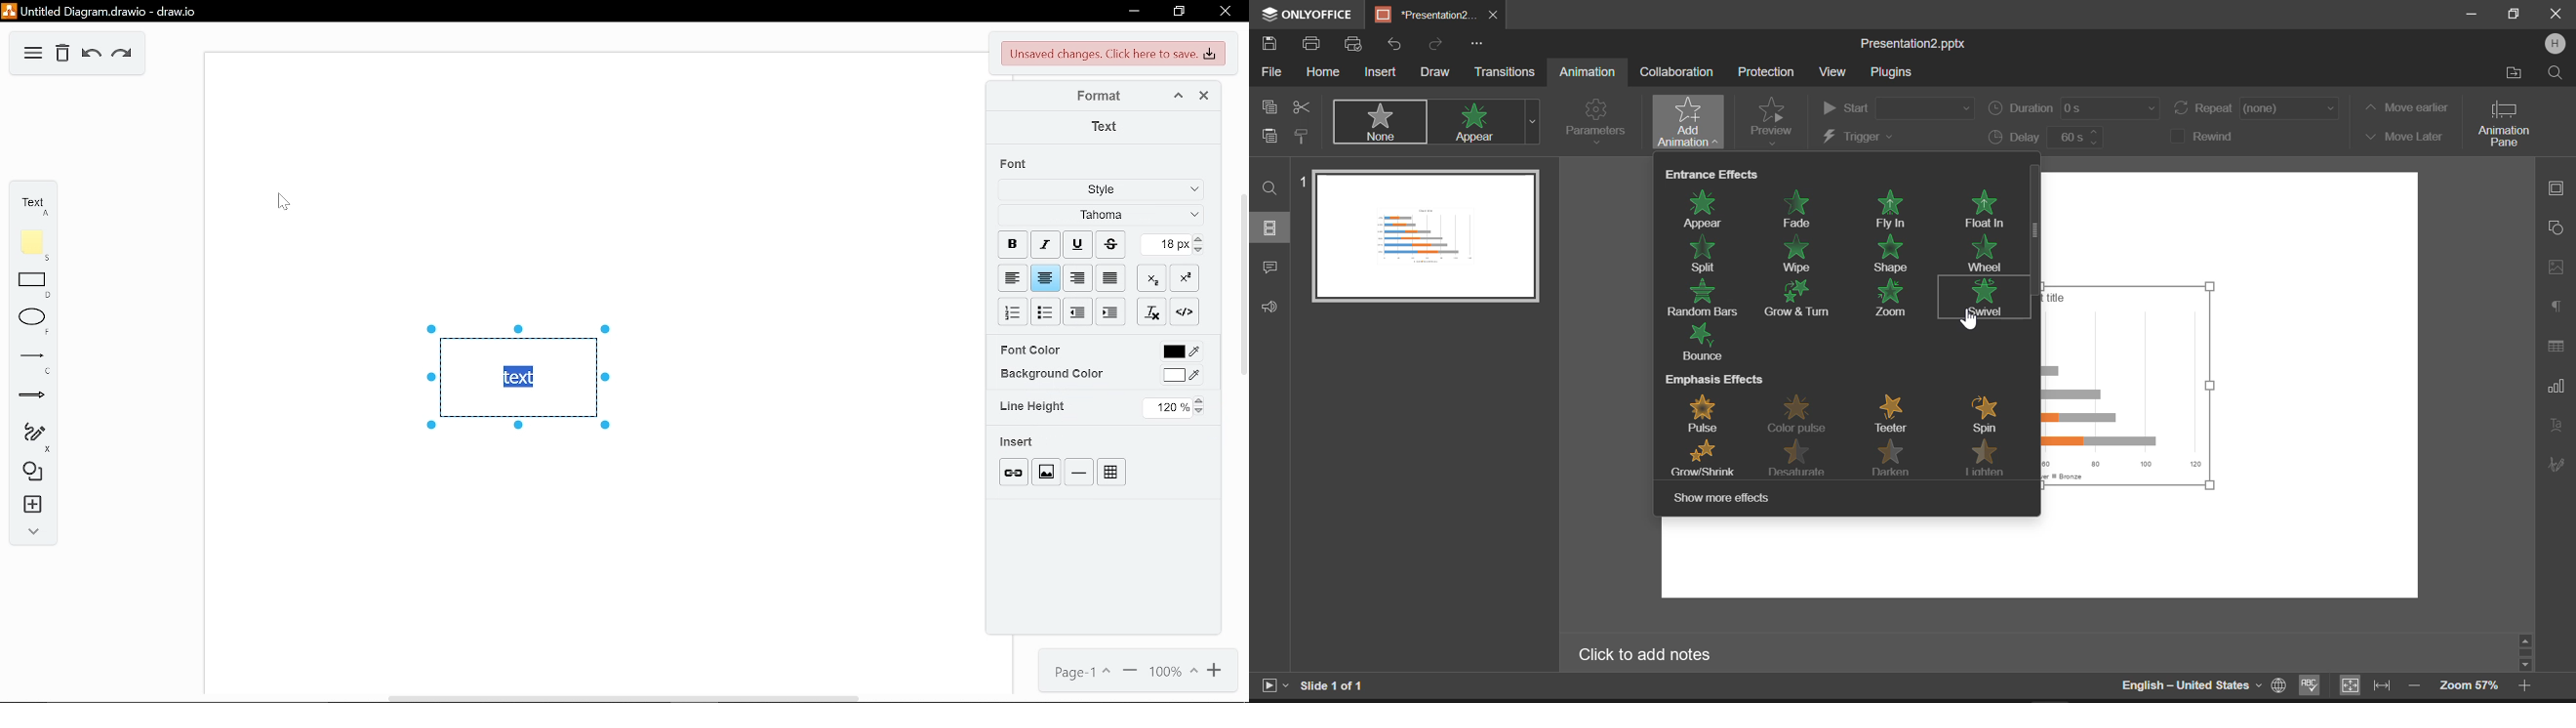 This screenshot has width=2576, height=728. Describe the element at coordinates (1185, 378) in the screenshot. I see `background color` at that location.